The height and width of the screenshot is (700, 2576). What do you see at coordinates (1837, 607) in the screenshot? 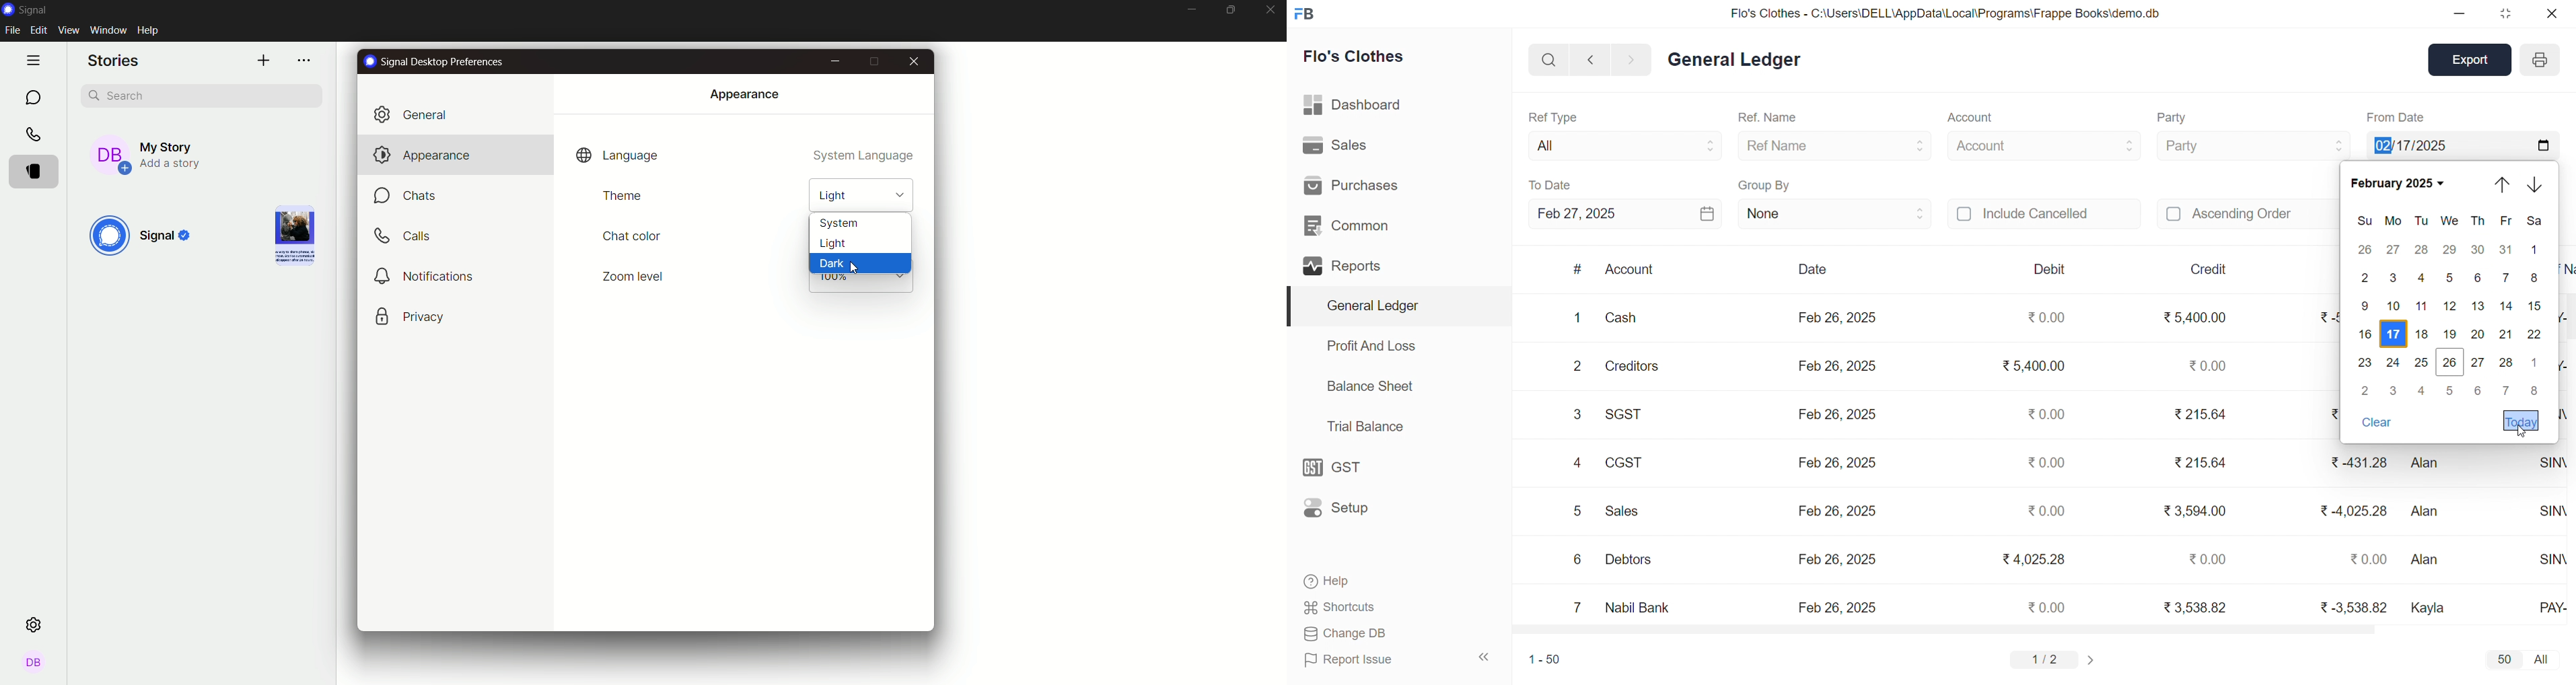
I see `Feb 26, 2025` at bounding box center [1837, 607].